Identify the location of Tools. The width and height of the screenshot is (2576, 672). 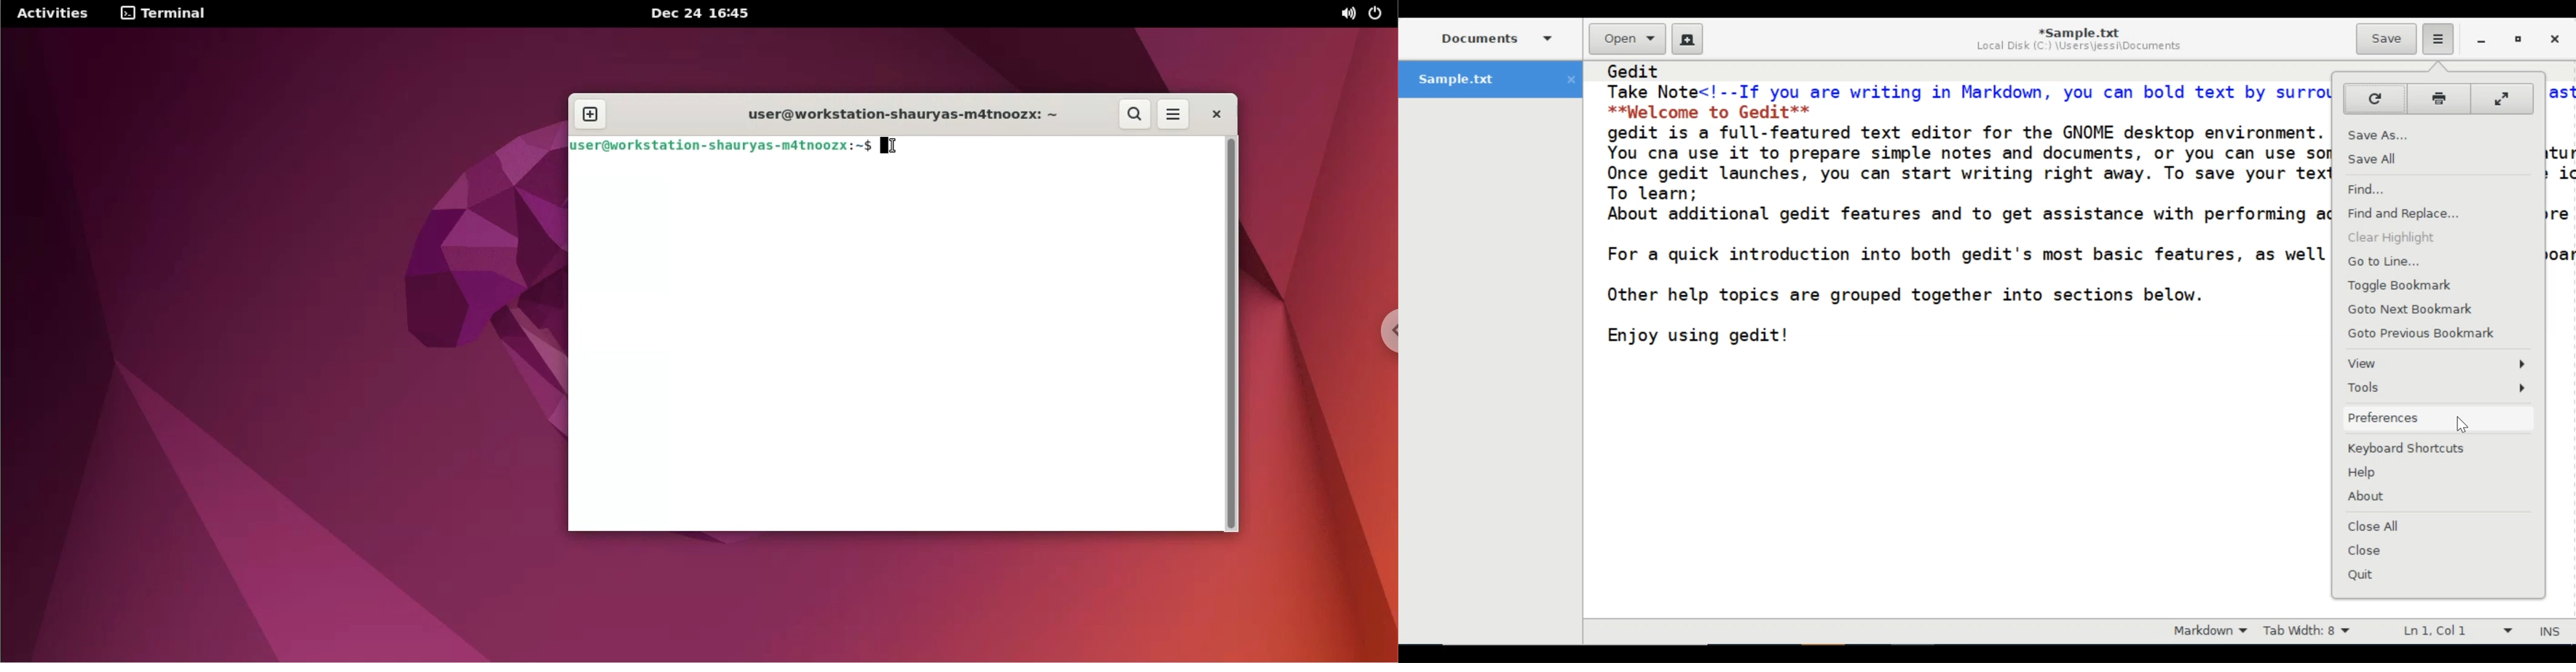
(2435, 387).